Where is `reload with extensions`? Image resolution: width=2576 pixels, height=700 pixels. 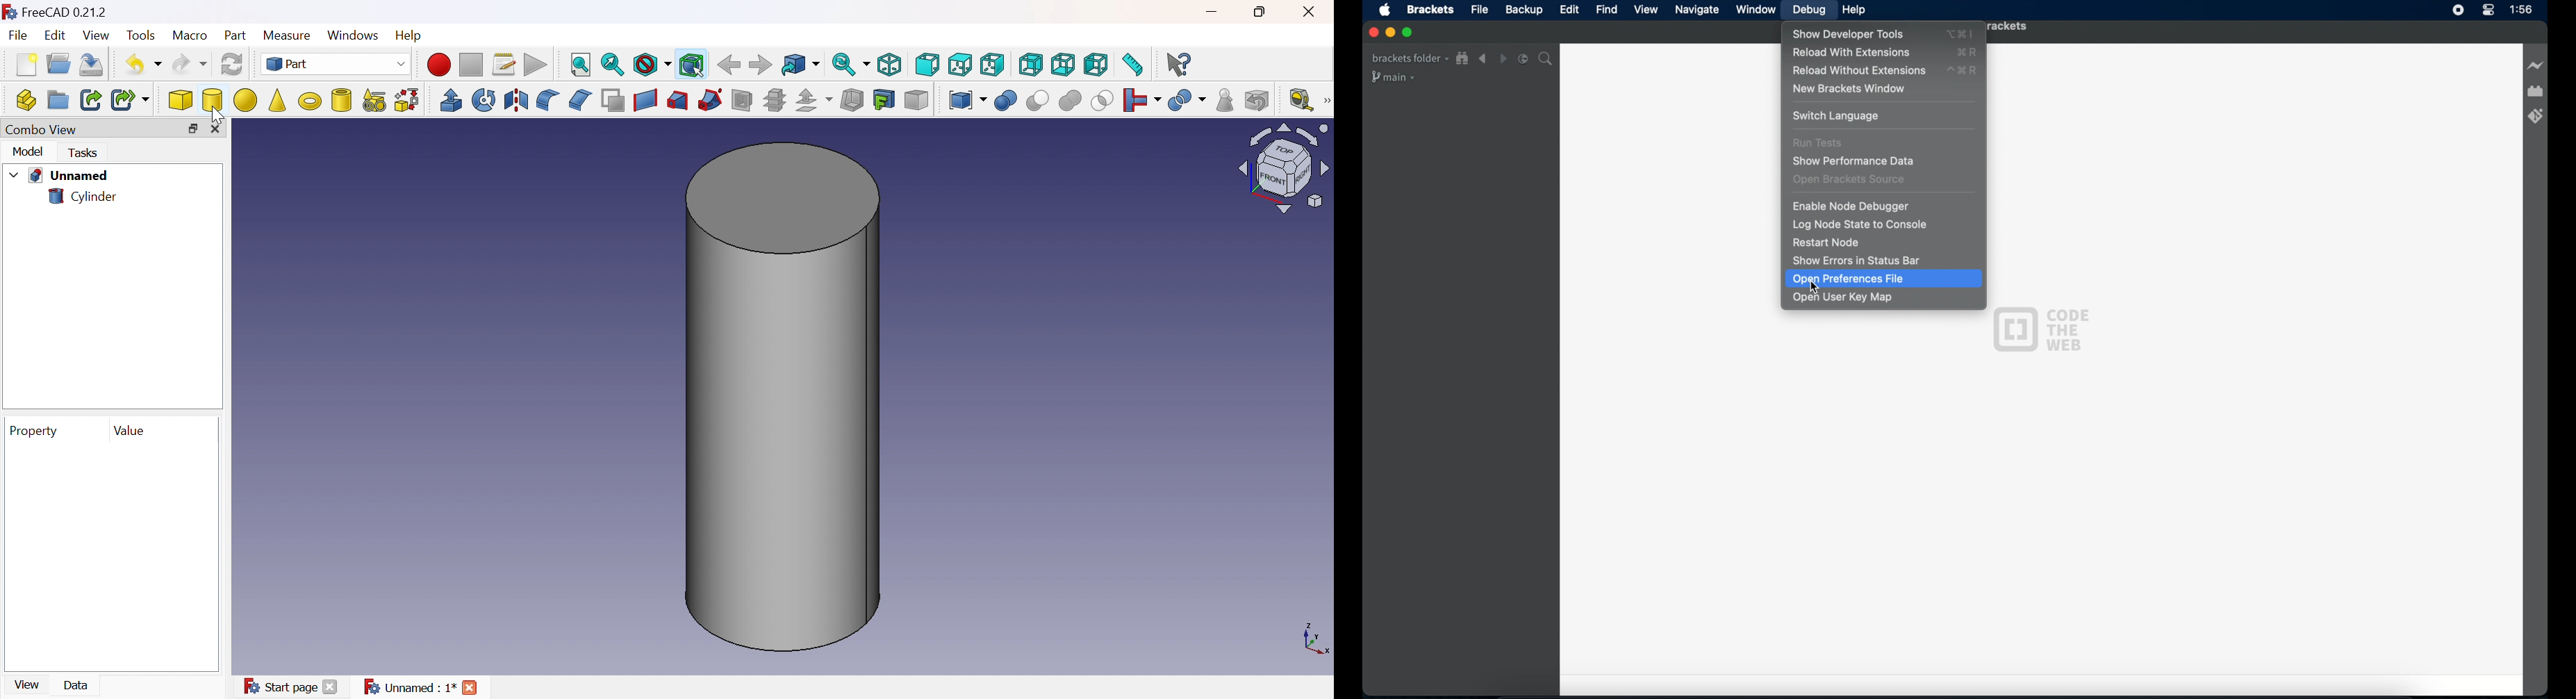 reload with extensions is located at coordinates (1860, 52).